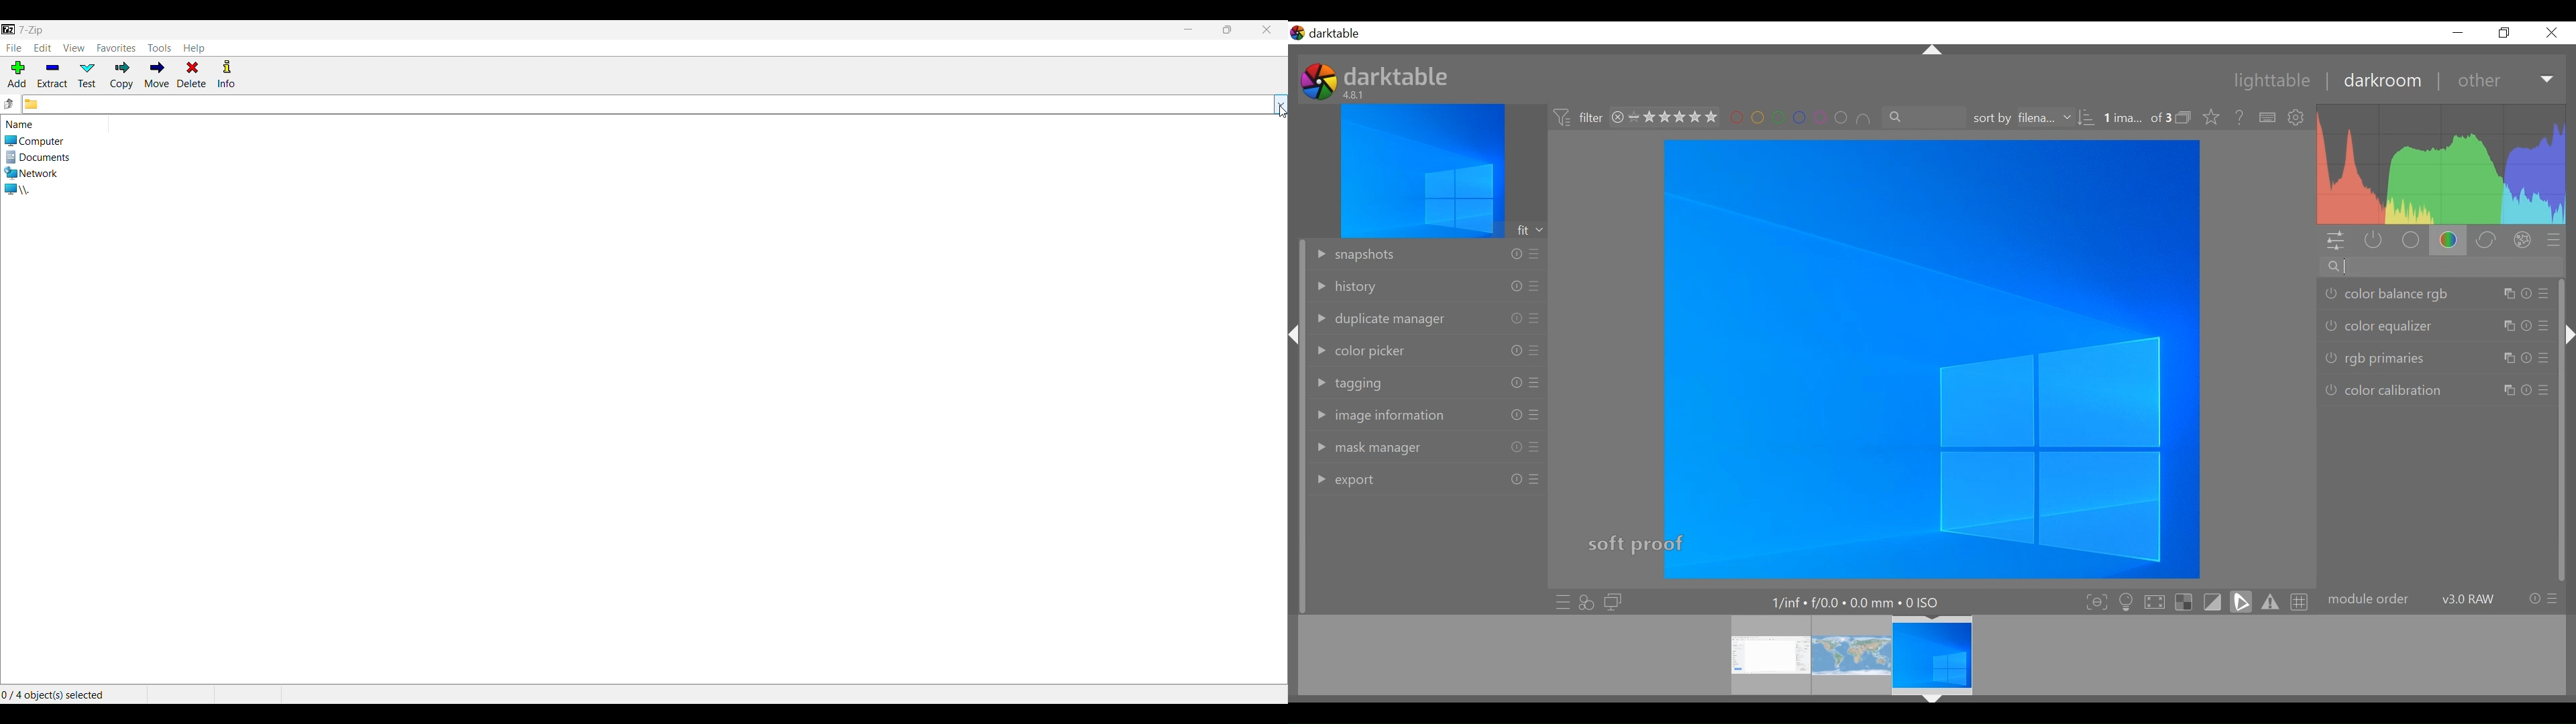  I want to click on color calibrations, so click(2383, 391).